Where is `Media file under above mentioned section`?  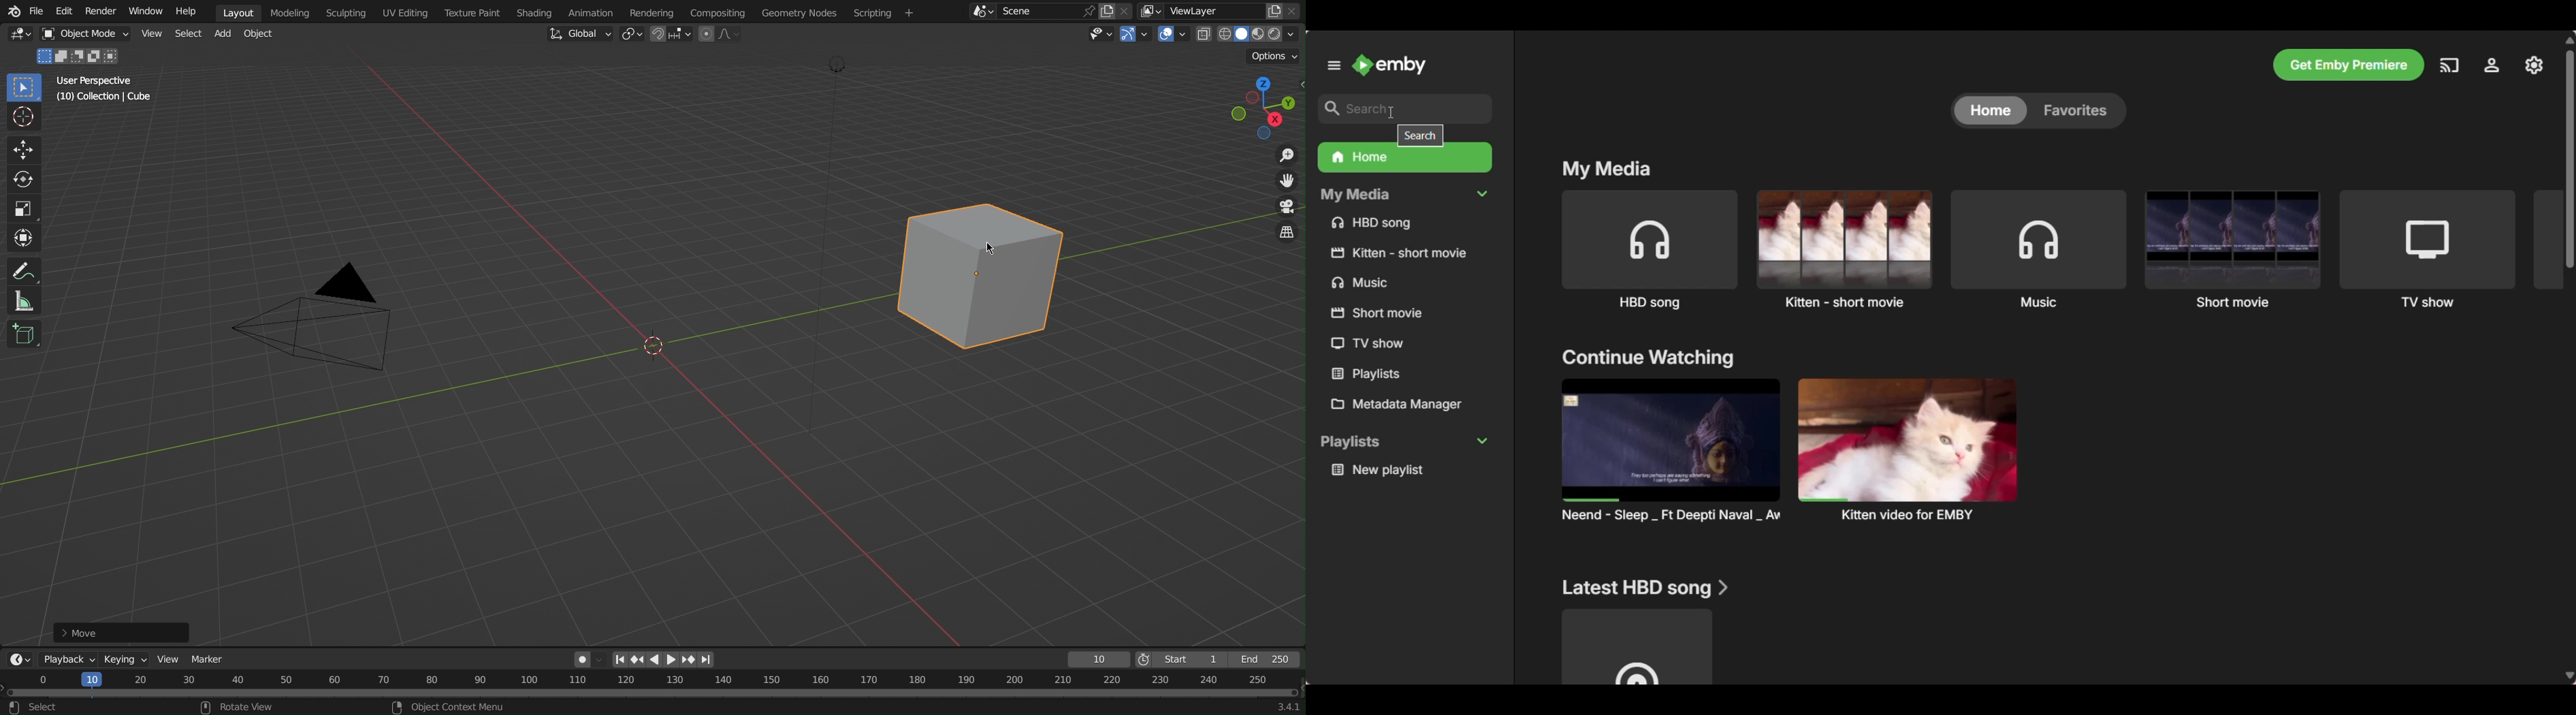 Media file under above mentioned section is located at coordinates (1637, 647).